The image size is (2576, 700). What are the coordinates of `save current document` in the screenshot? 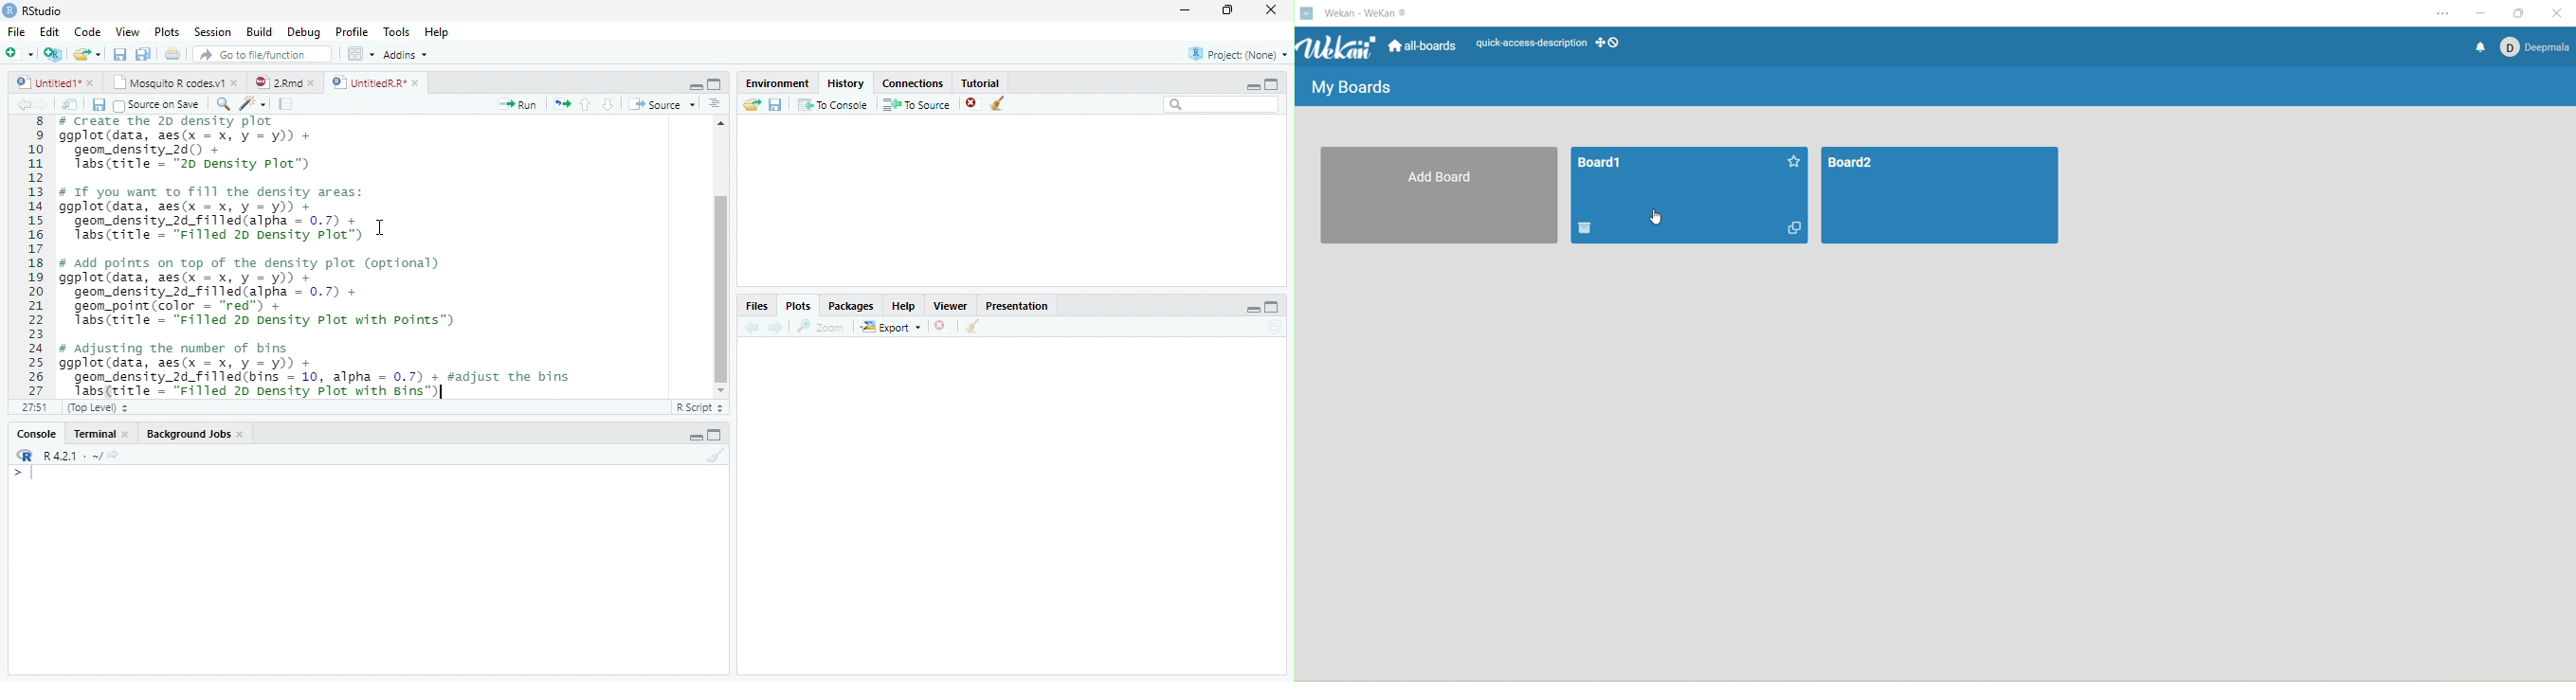 It's located at (118, 54).